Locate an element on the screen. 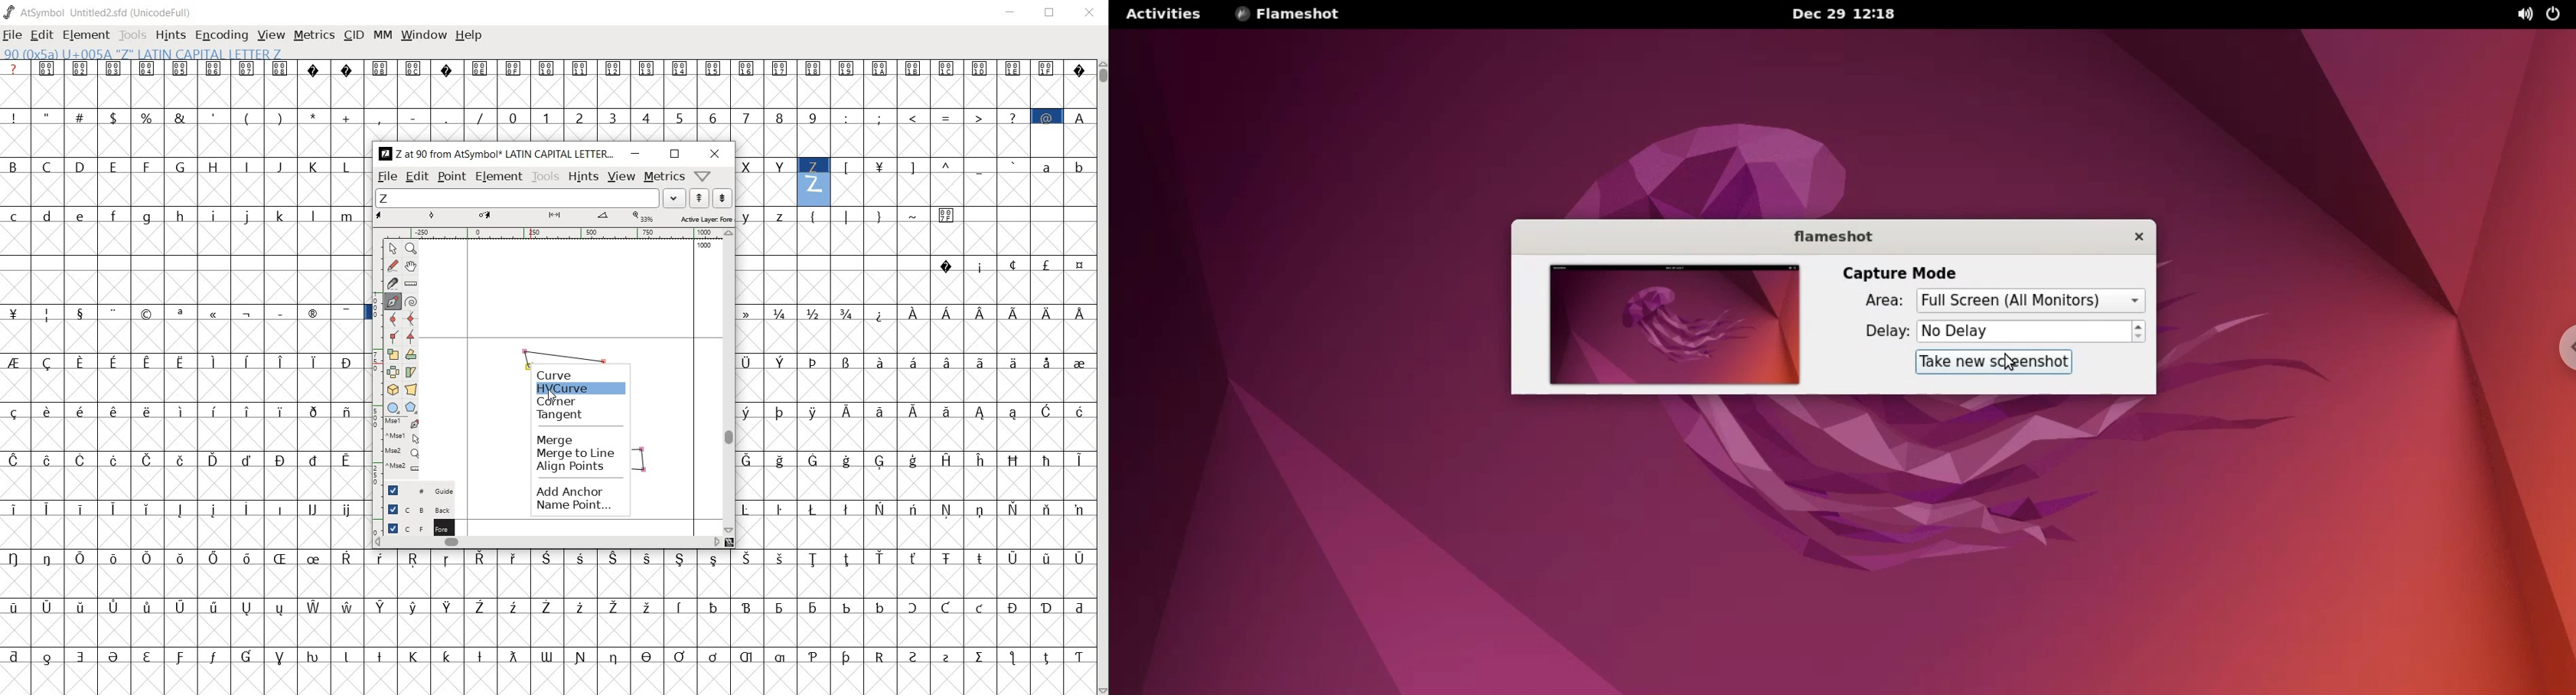 The width and height of the screenshot is (2576, 700). POINTER is located at coordinates (392, 249).